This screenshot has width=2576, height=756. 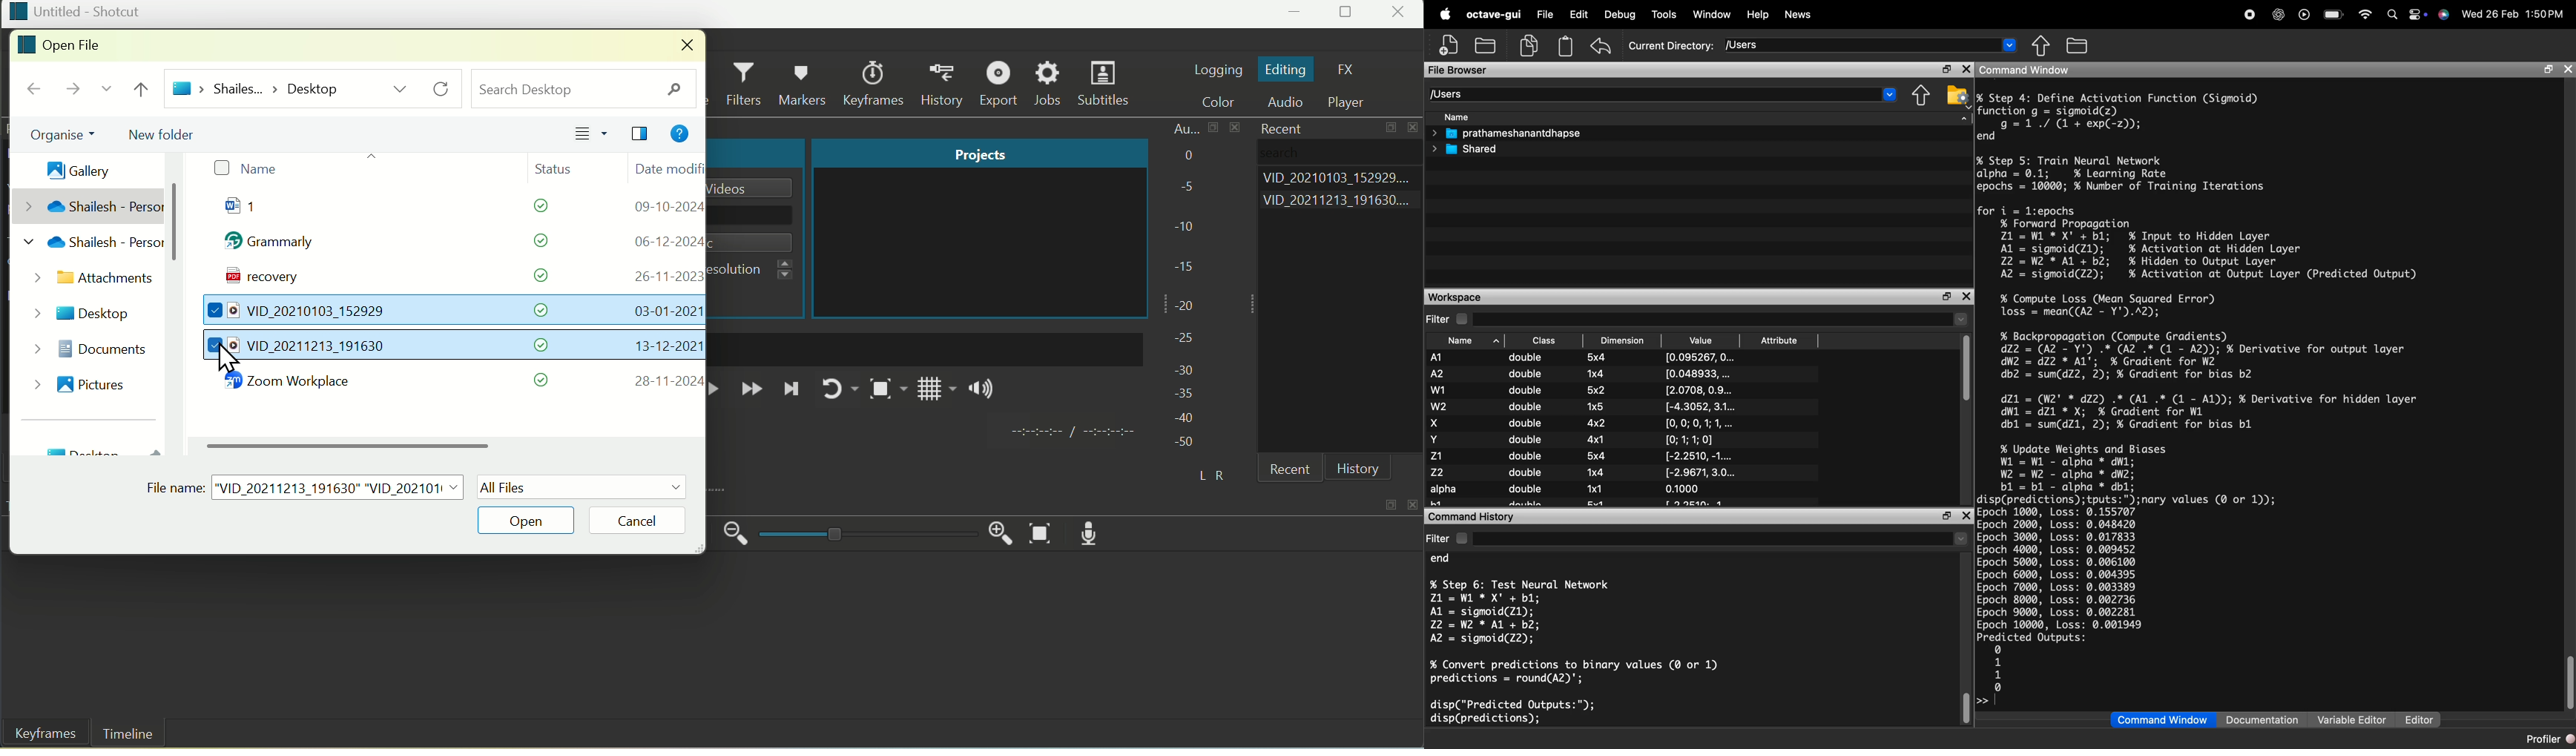 What do you see at coordinates (1966, 370) in the screenshot?
I see `scroll bar` at bounding box center [1966, 370].